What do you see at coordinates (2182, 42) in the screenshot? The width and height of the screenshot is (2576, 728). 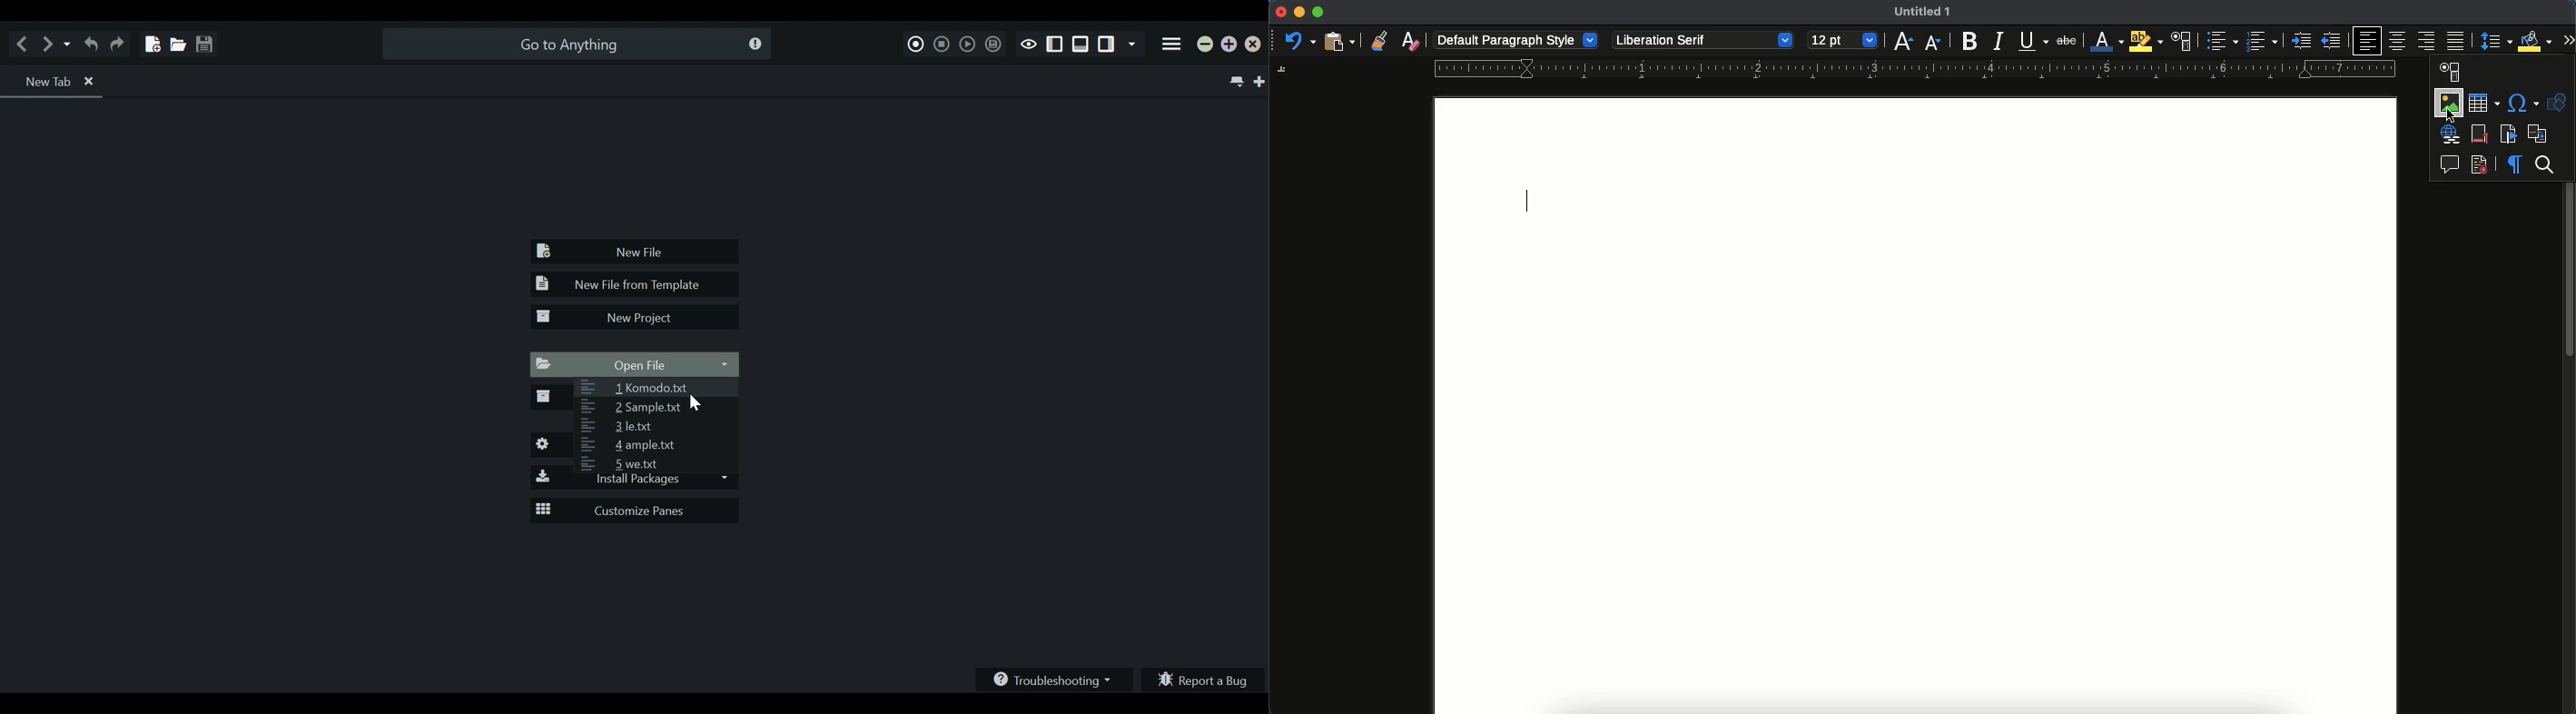 I see `character` at bounding box center [2182, 42].